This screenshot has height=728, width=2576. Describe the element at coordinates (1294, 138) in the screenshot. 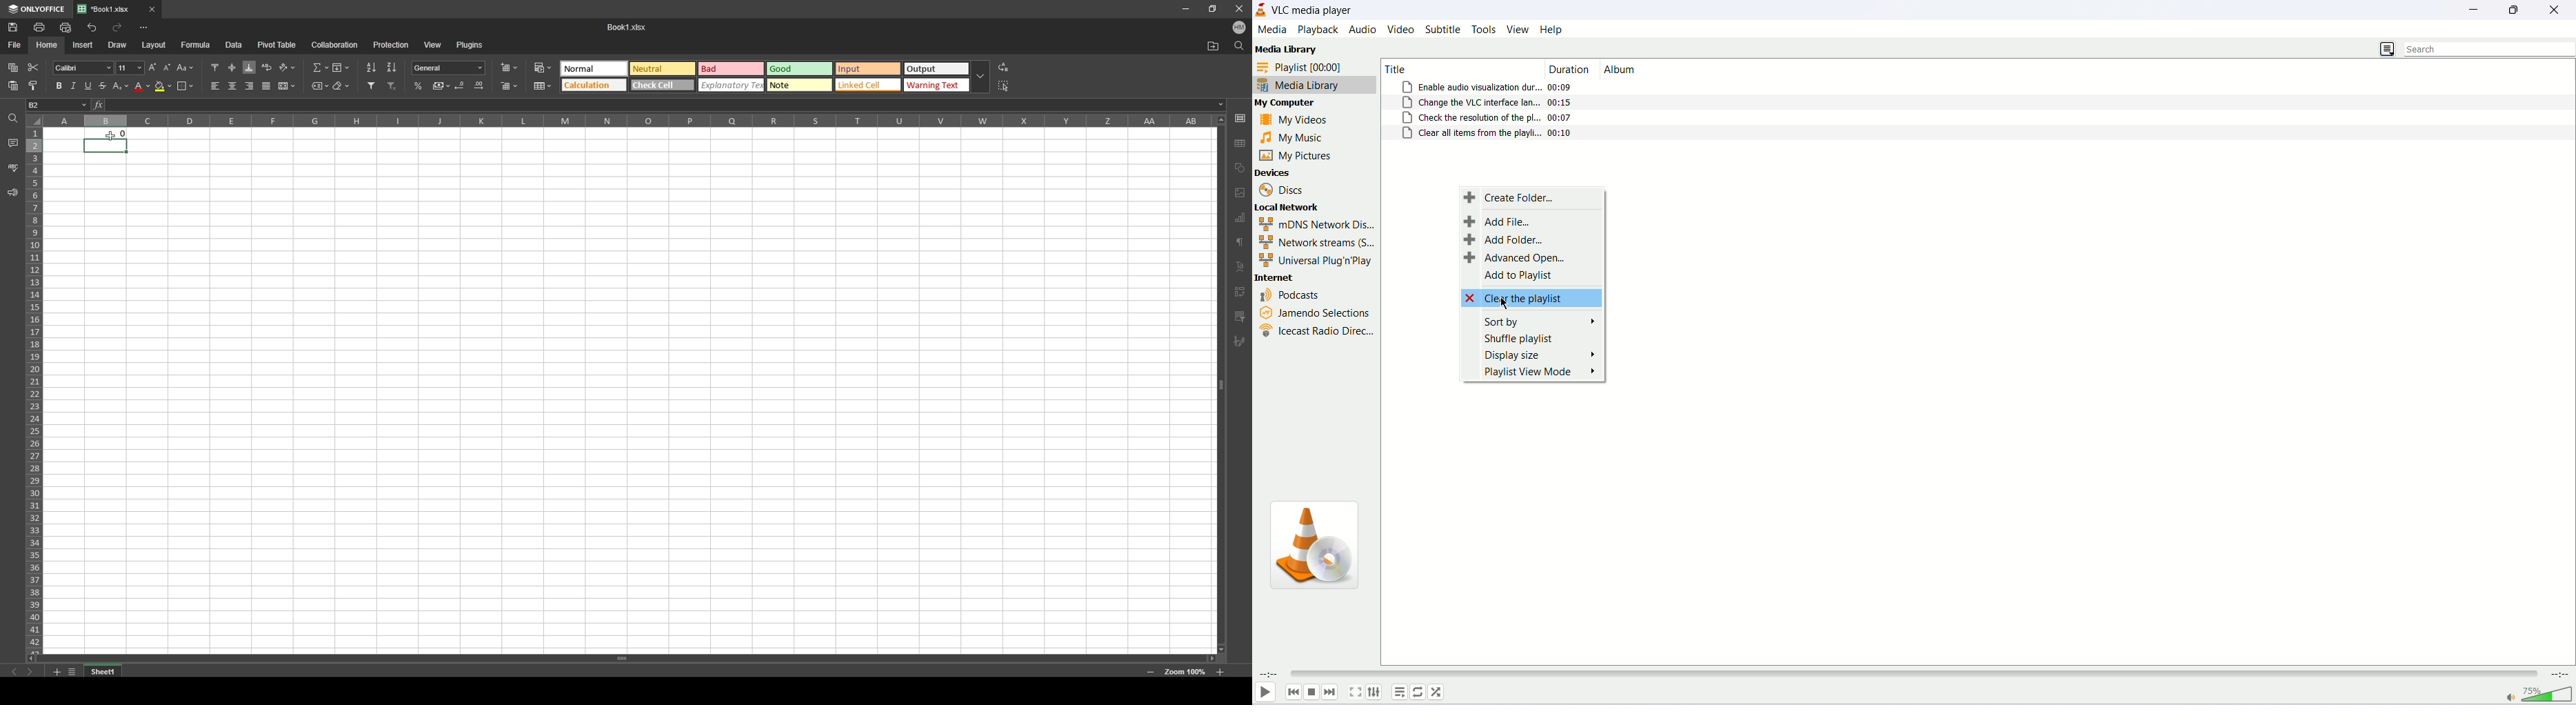

I see `my music` at that location.